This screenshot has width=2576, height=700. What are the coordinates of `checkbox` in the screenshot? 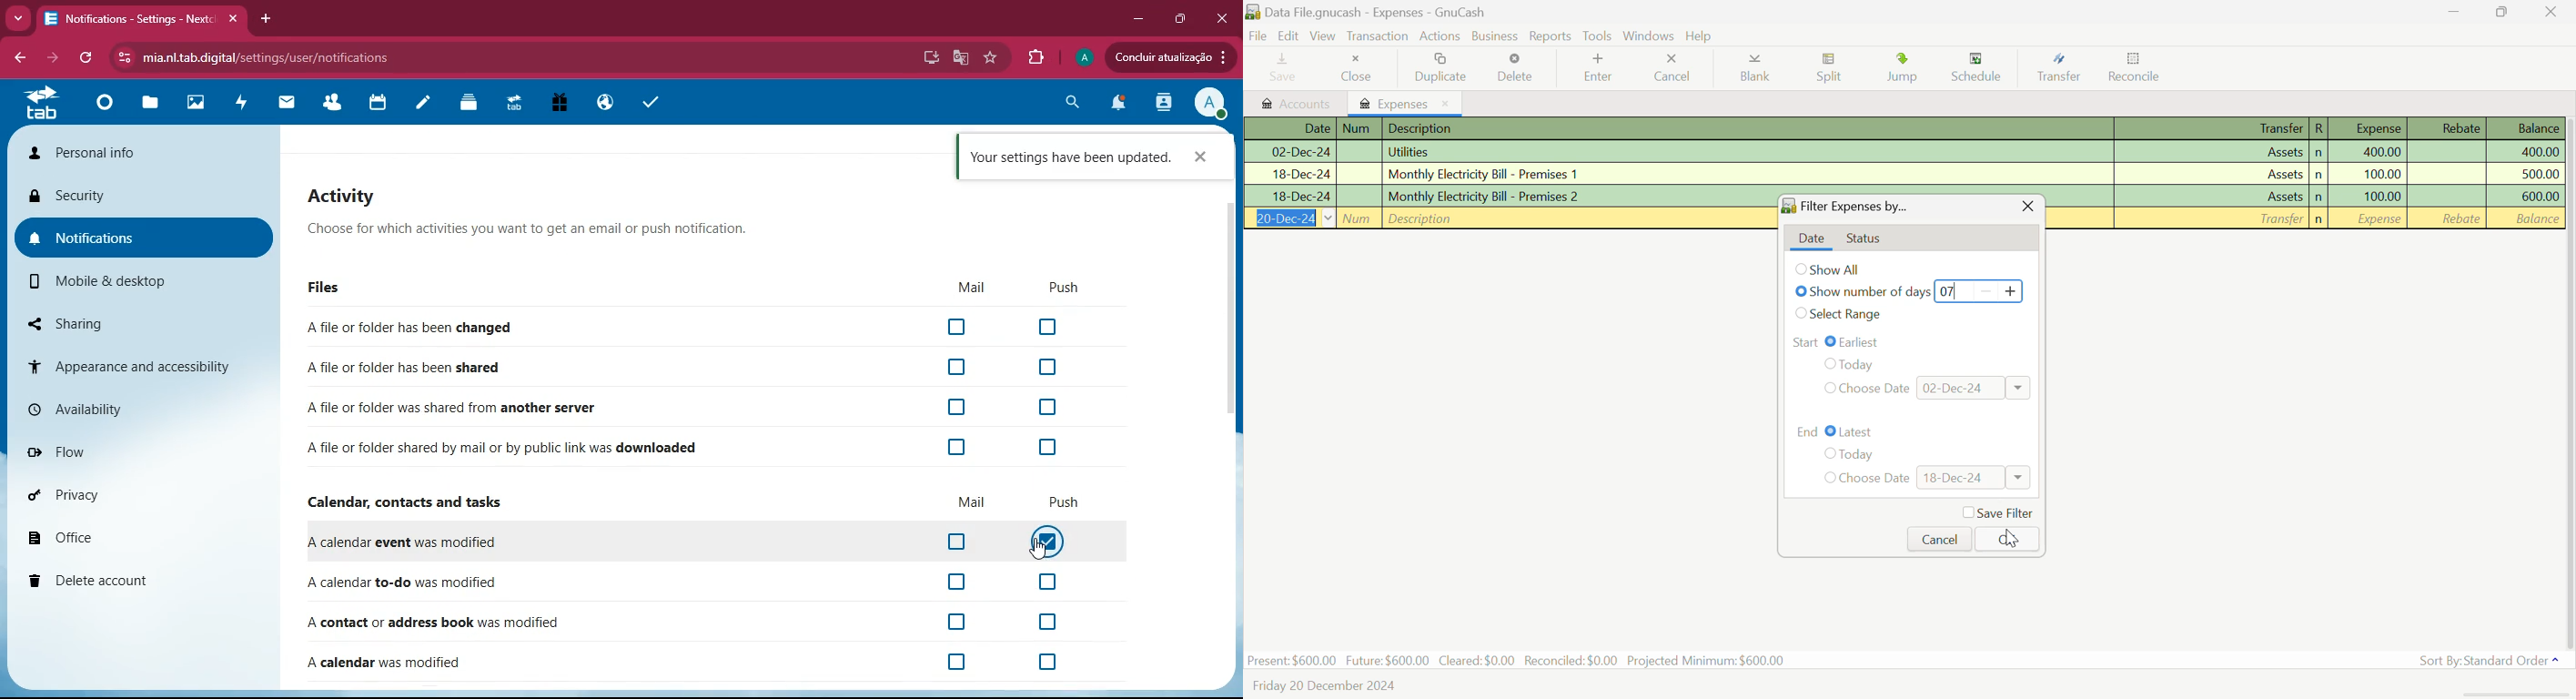 It's located at (1049, 446).